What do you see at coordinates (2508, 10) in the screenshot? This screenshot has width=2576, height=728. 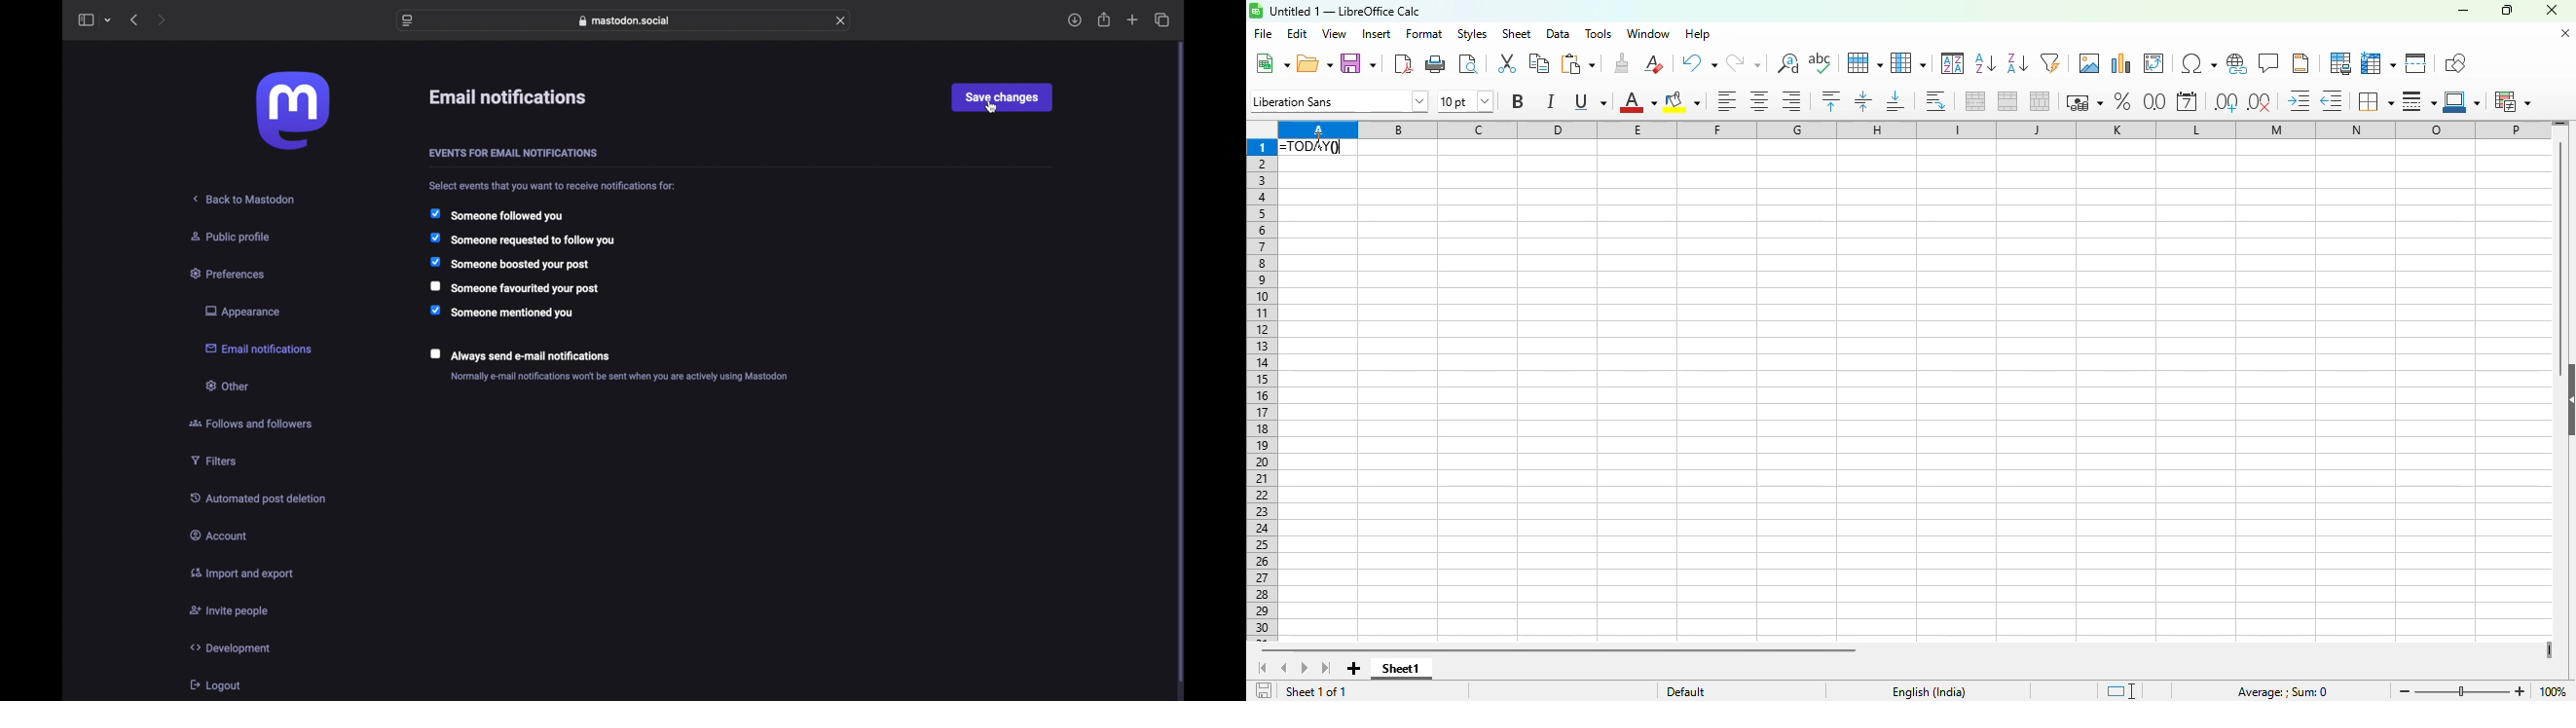 I see `maximize` at bounding box center [2508, 10].